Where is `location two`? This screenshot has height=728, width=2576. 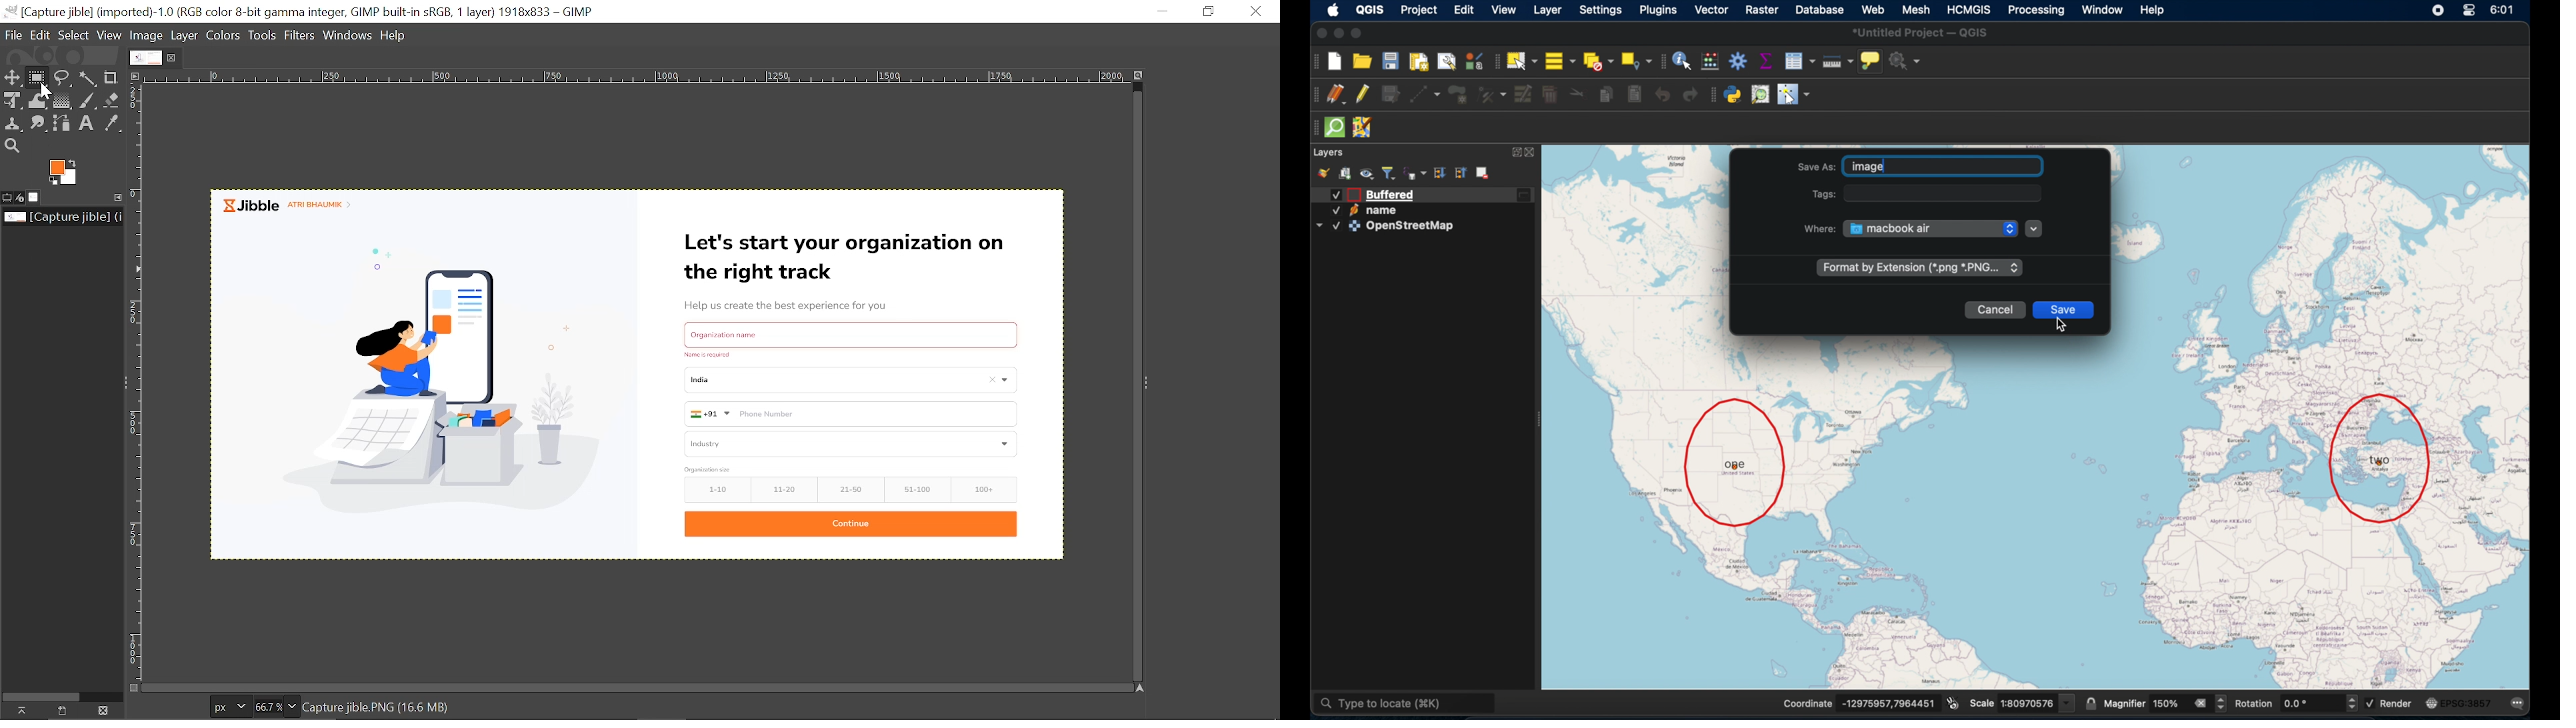 location two is located at coordinates (2382, 457).